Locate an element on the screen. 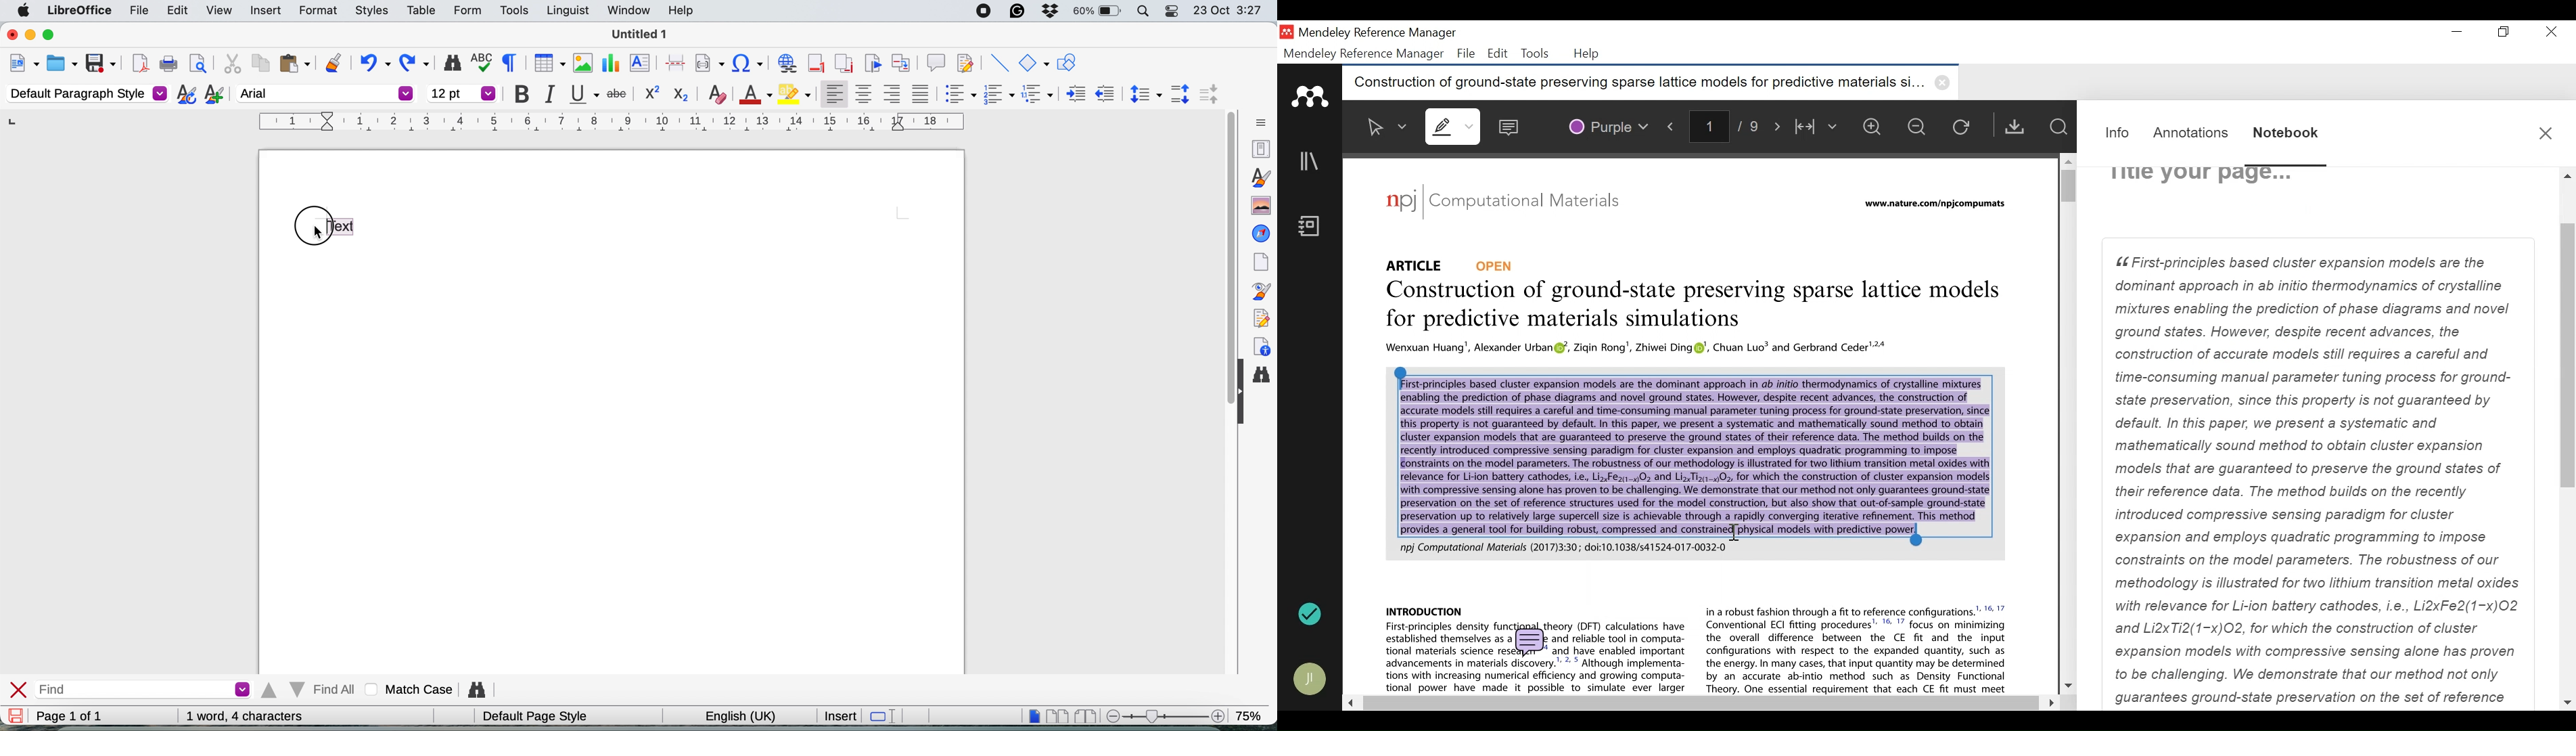  properties is located at coordinates (1261, 149).